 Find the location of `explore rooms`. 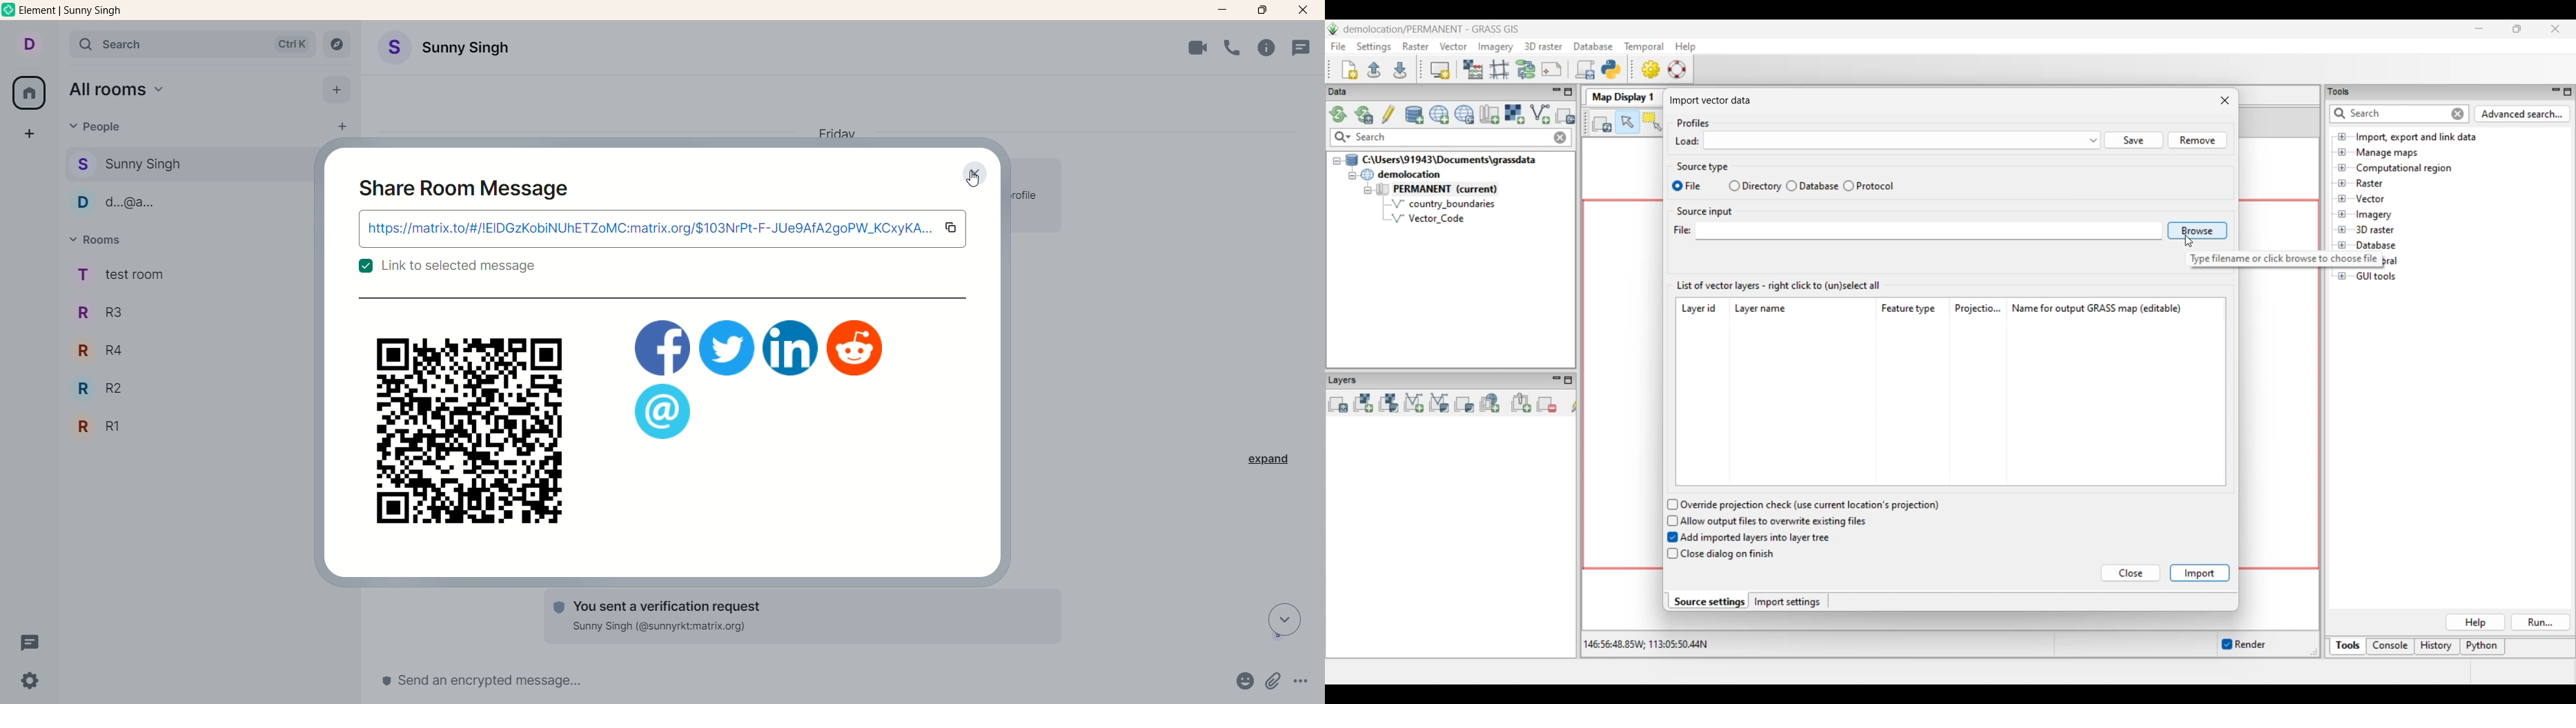

explore rooms is located at coordinates (337, 46).